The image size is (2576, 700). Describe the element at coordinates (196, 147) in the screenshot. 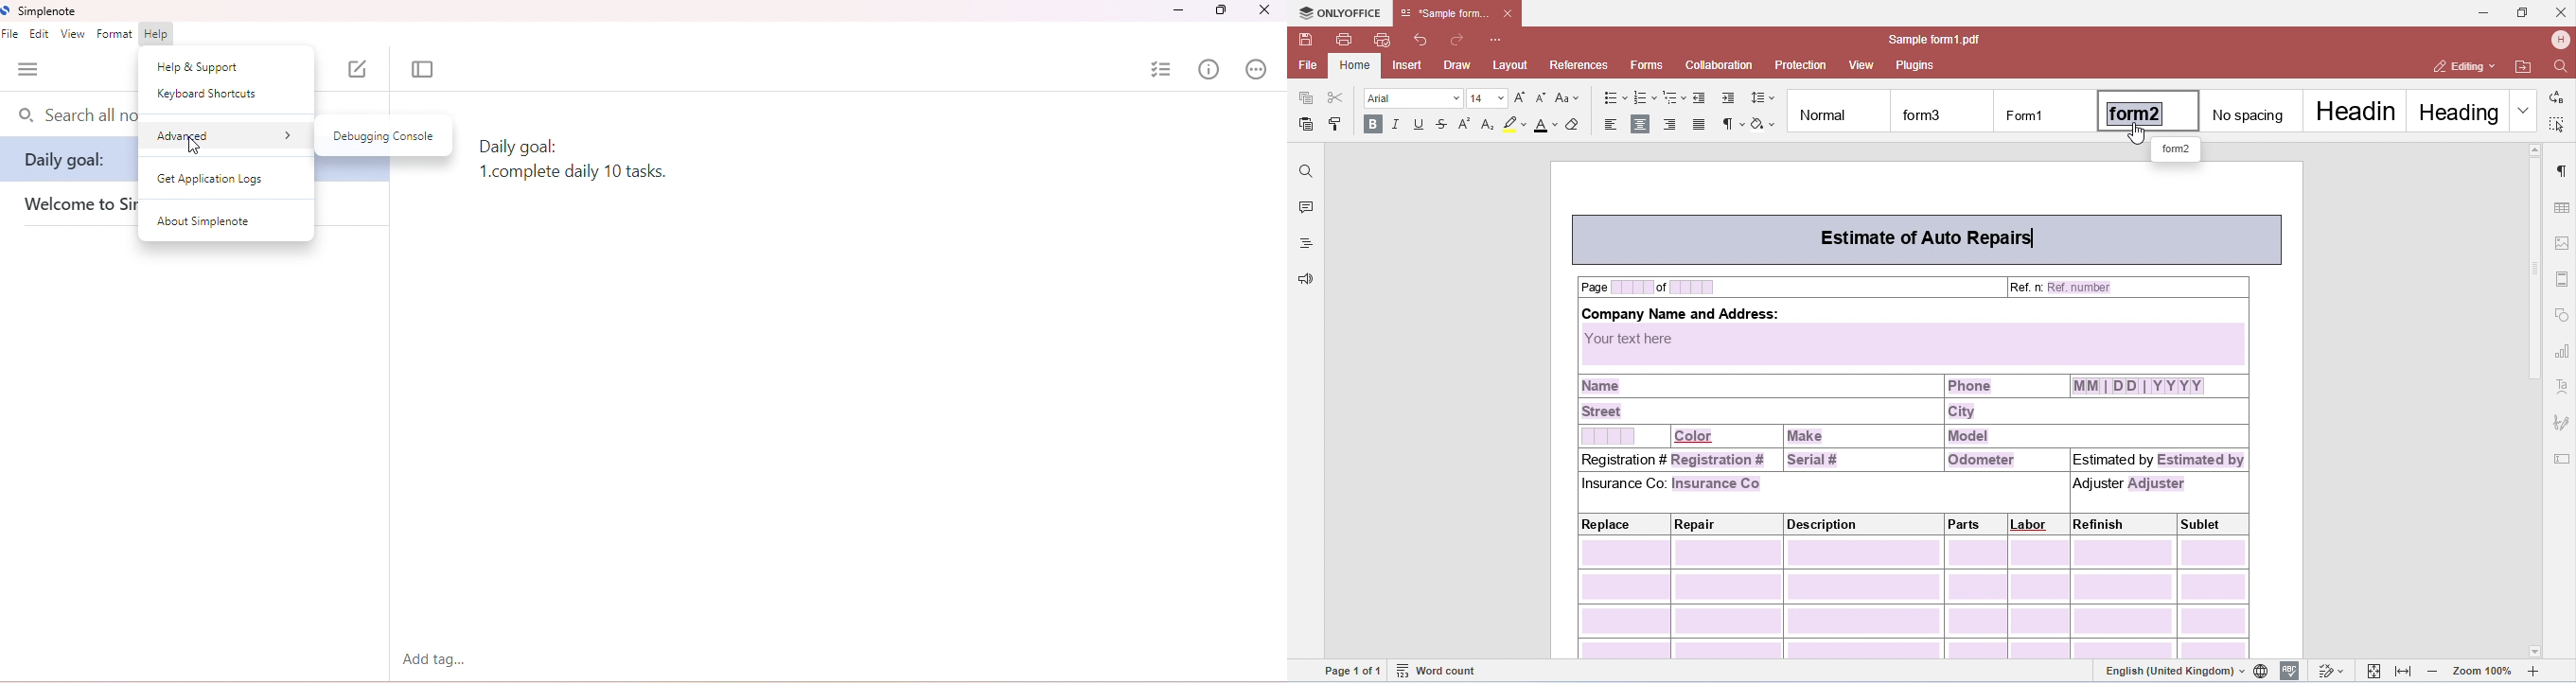

I see `cursor movement` at that location.